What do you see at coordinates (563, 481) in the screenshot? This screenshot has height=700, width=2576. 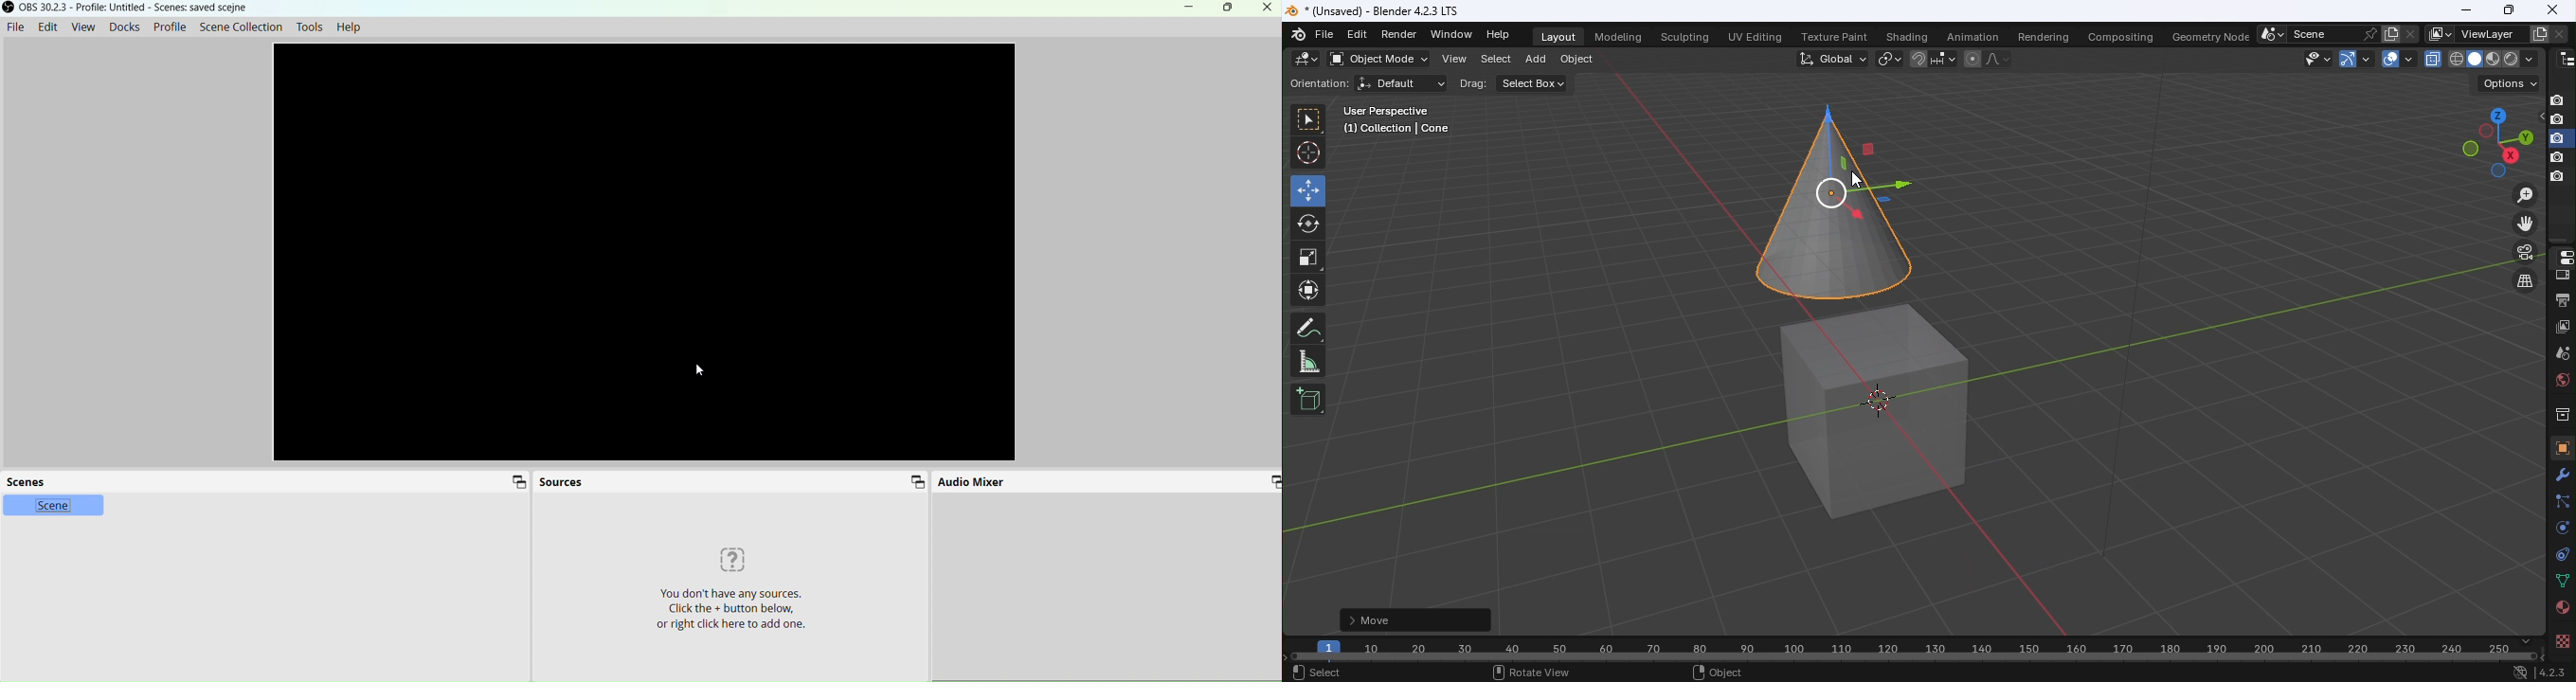 I see `Sources` at bounding box center [563, 481].